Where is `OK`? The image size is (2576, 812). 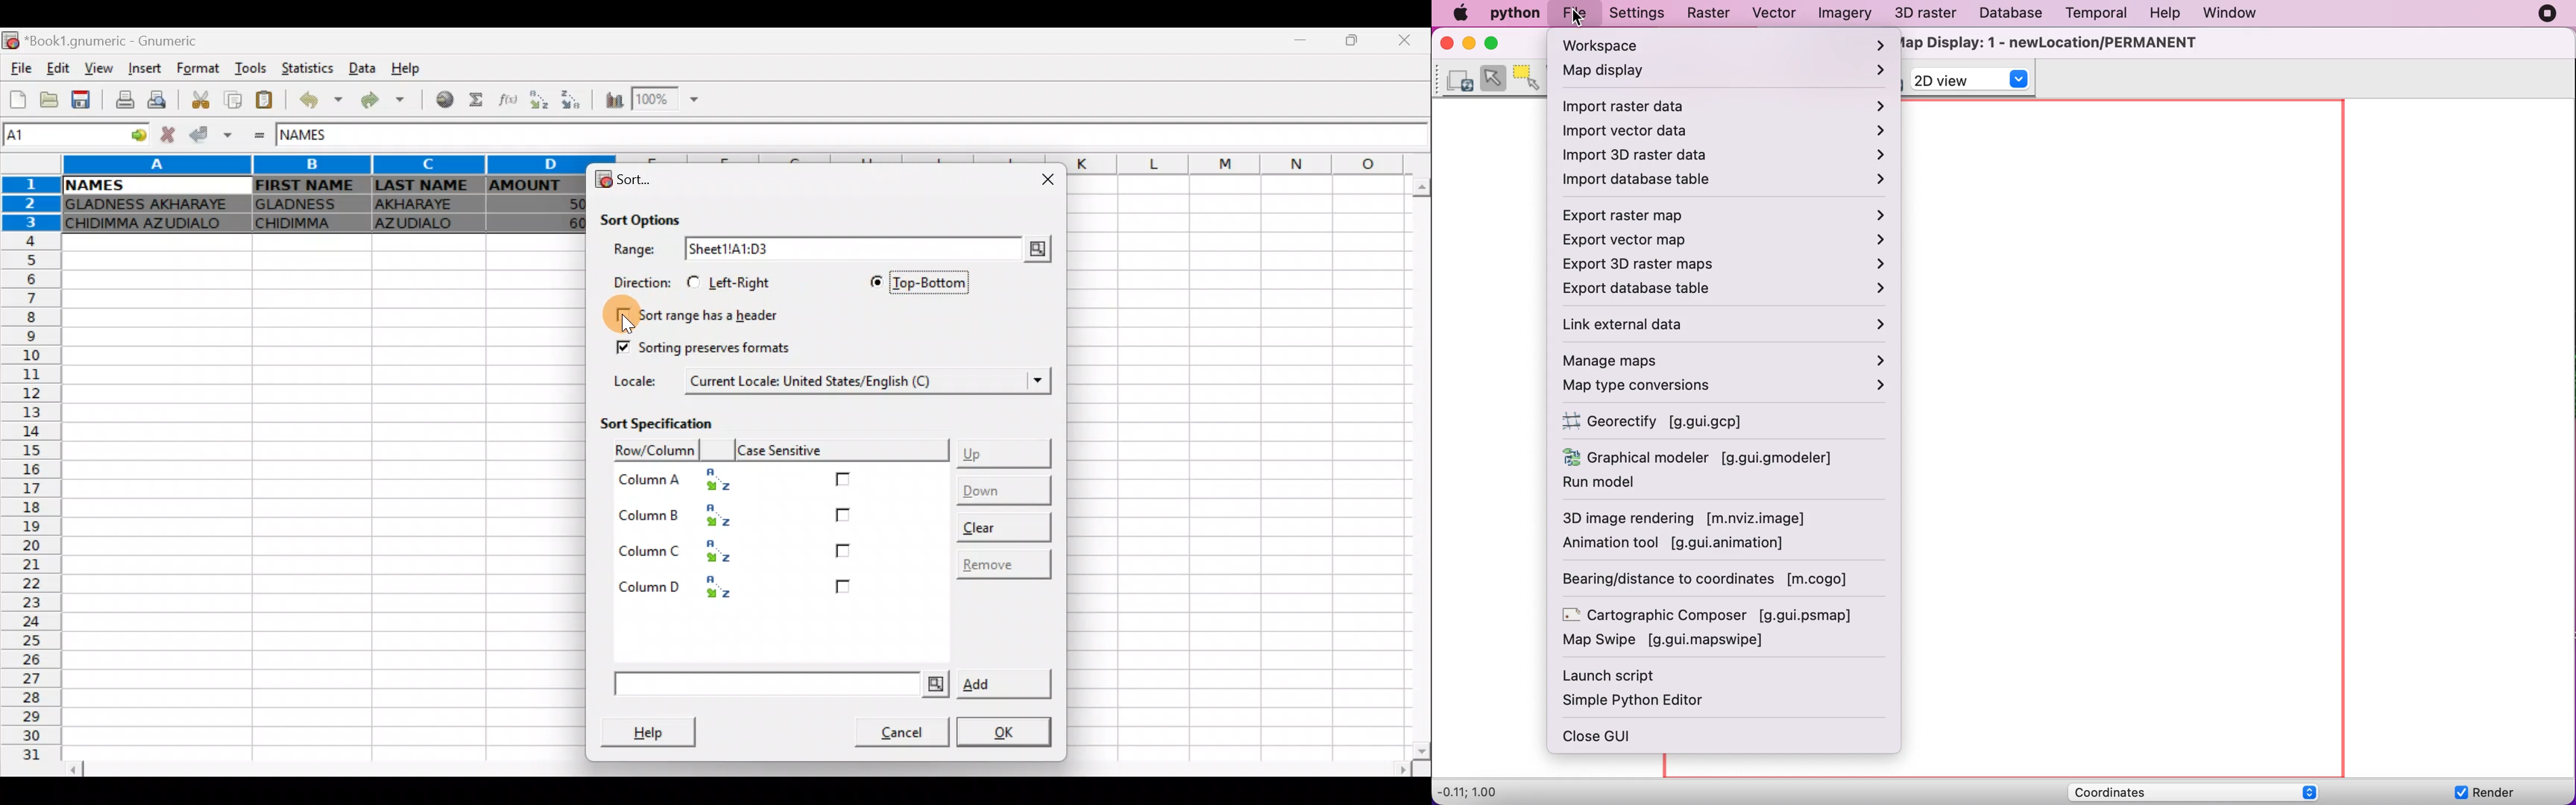
OK is located at coordinates (1007, 733).